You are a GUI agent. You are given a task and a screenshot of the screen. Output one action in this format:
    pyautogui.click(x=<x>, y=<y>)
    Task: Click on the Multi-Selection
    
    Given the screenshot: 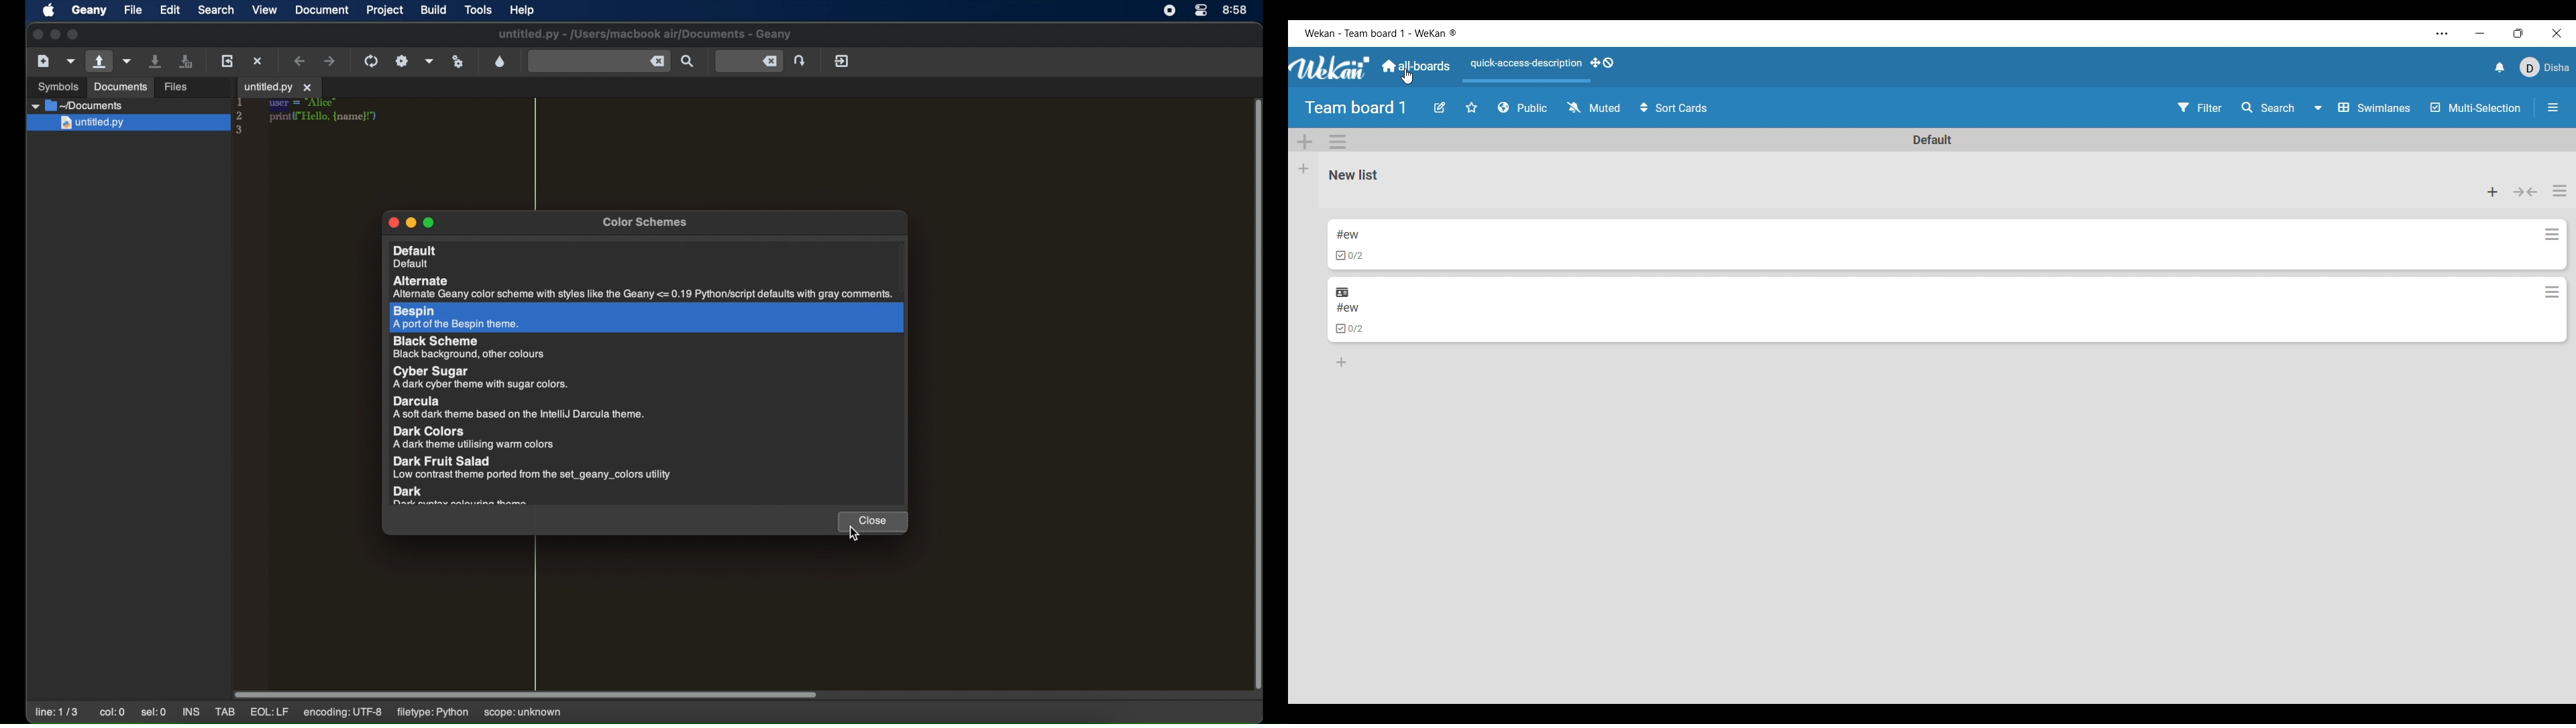 What is the action you would take?
    pyautogui.click(x=2476, y=107)
    